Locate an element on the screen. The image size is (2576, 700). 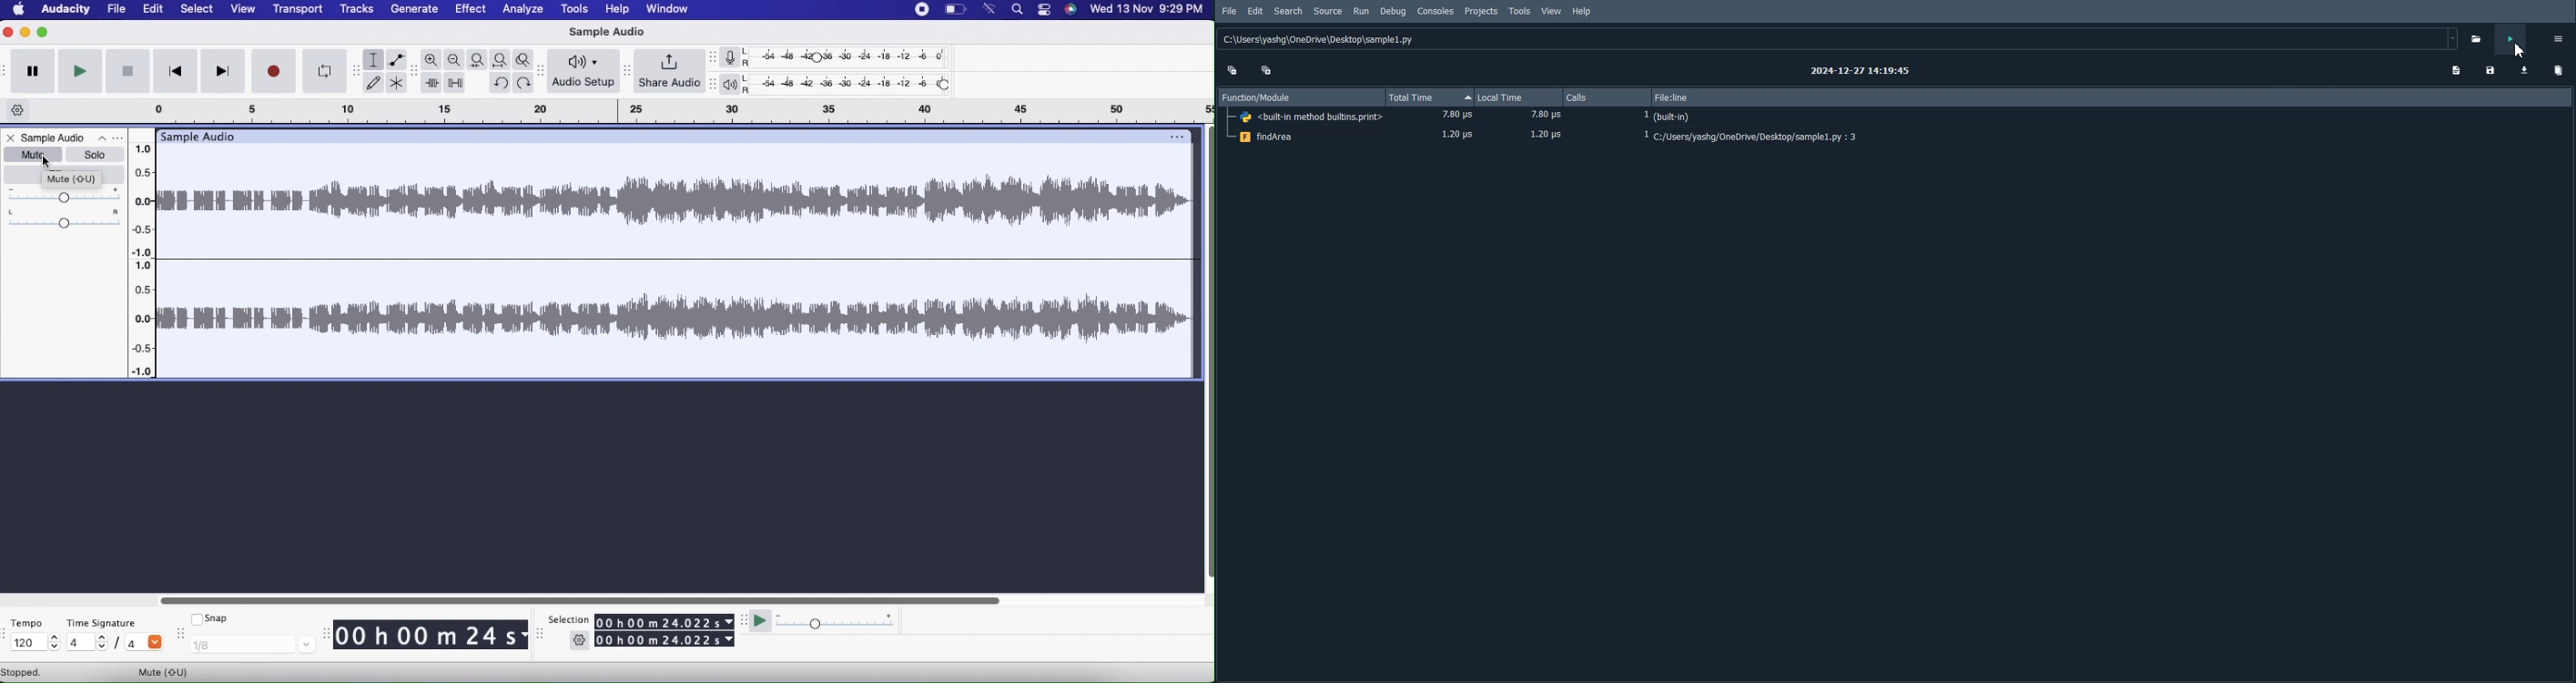
Undo is located at coordinates (501, 83).